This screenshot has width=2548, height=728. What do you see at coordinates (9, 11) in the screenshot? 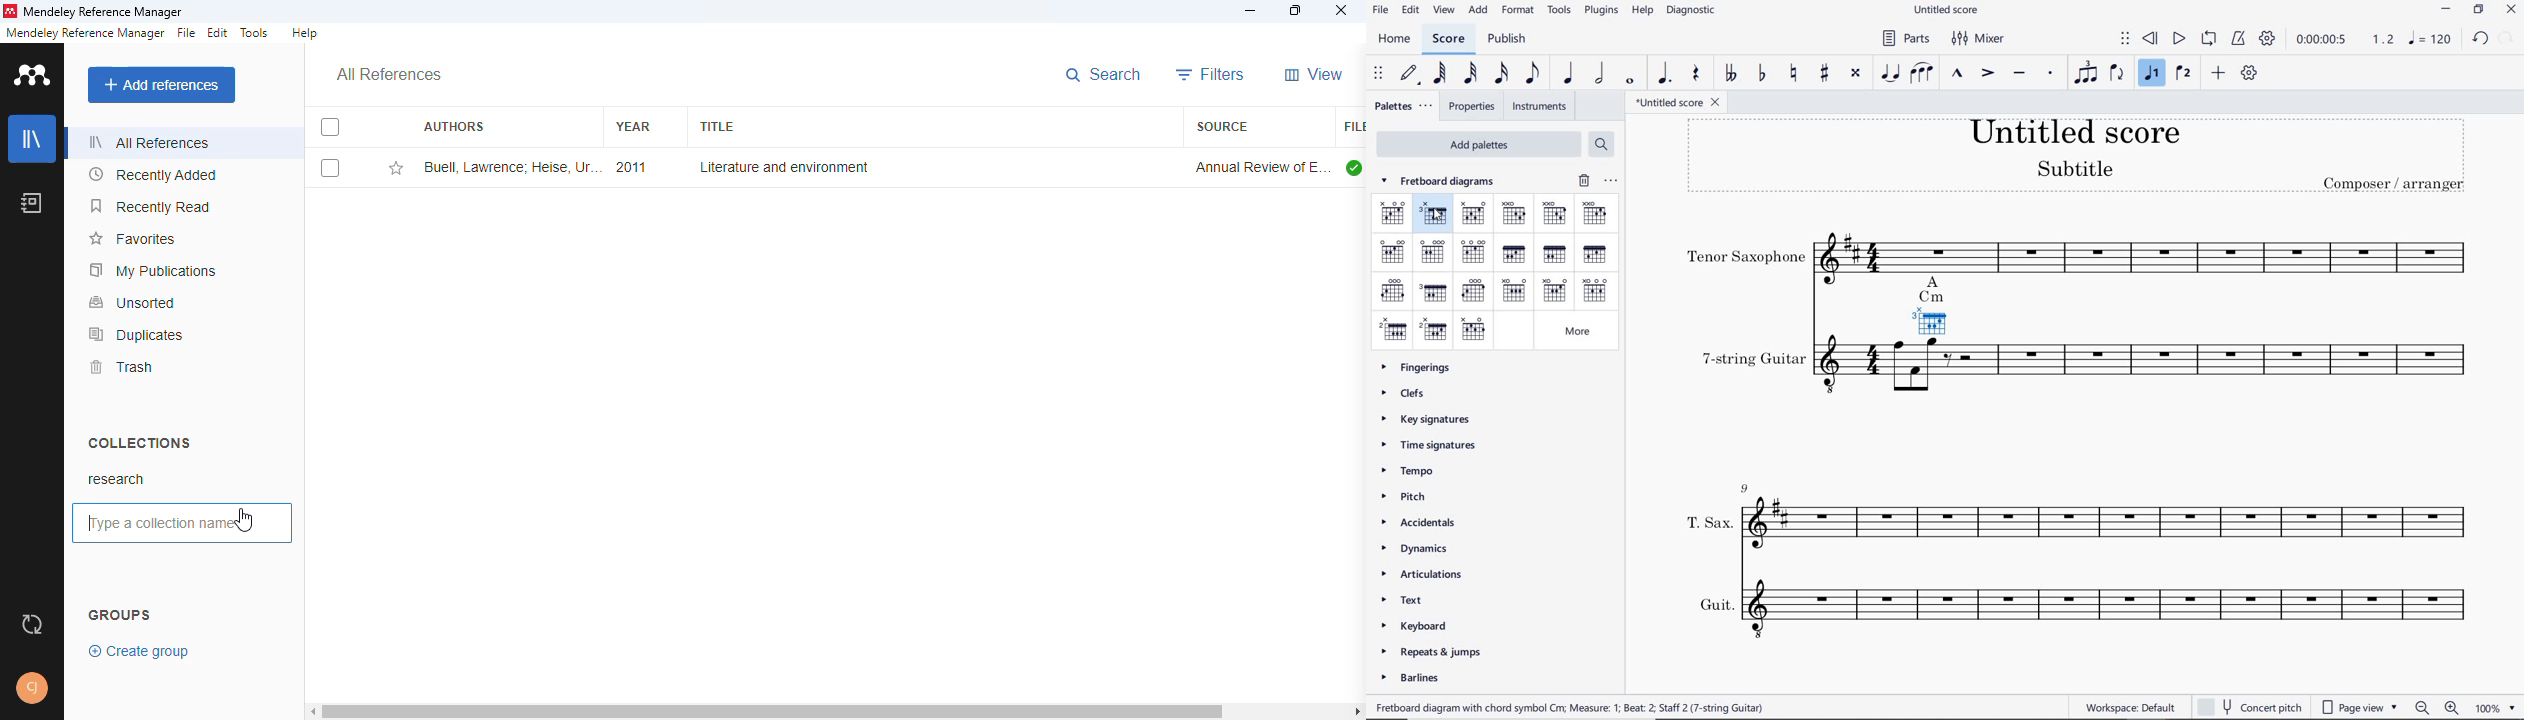
I see `logo` at bounding box center [9, 11].